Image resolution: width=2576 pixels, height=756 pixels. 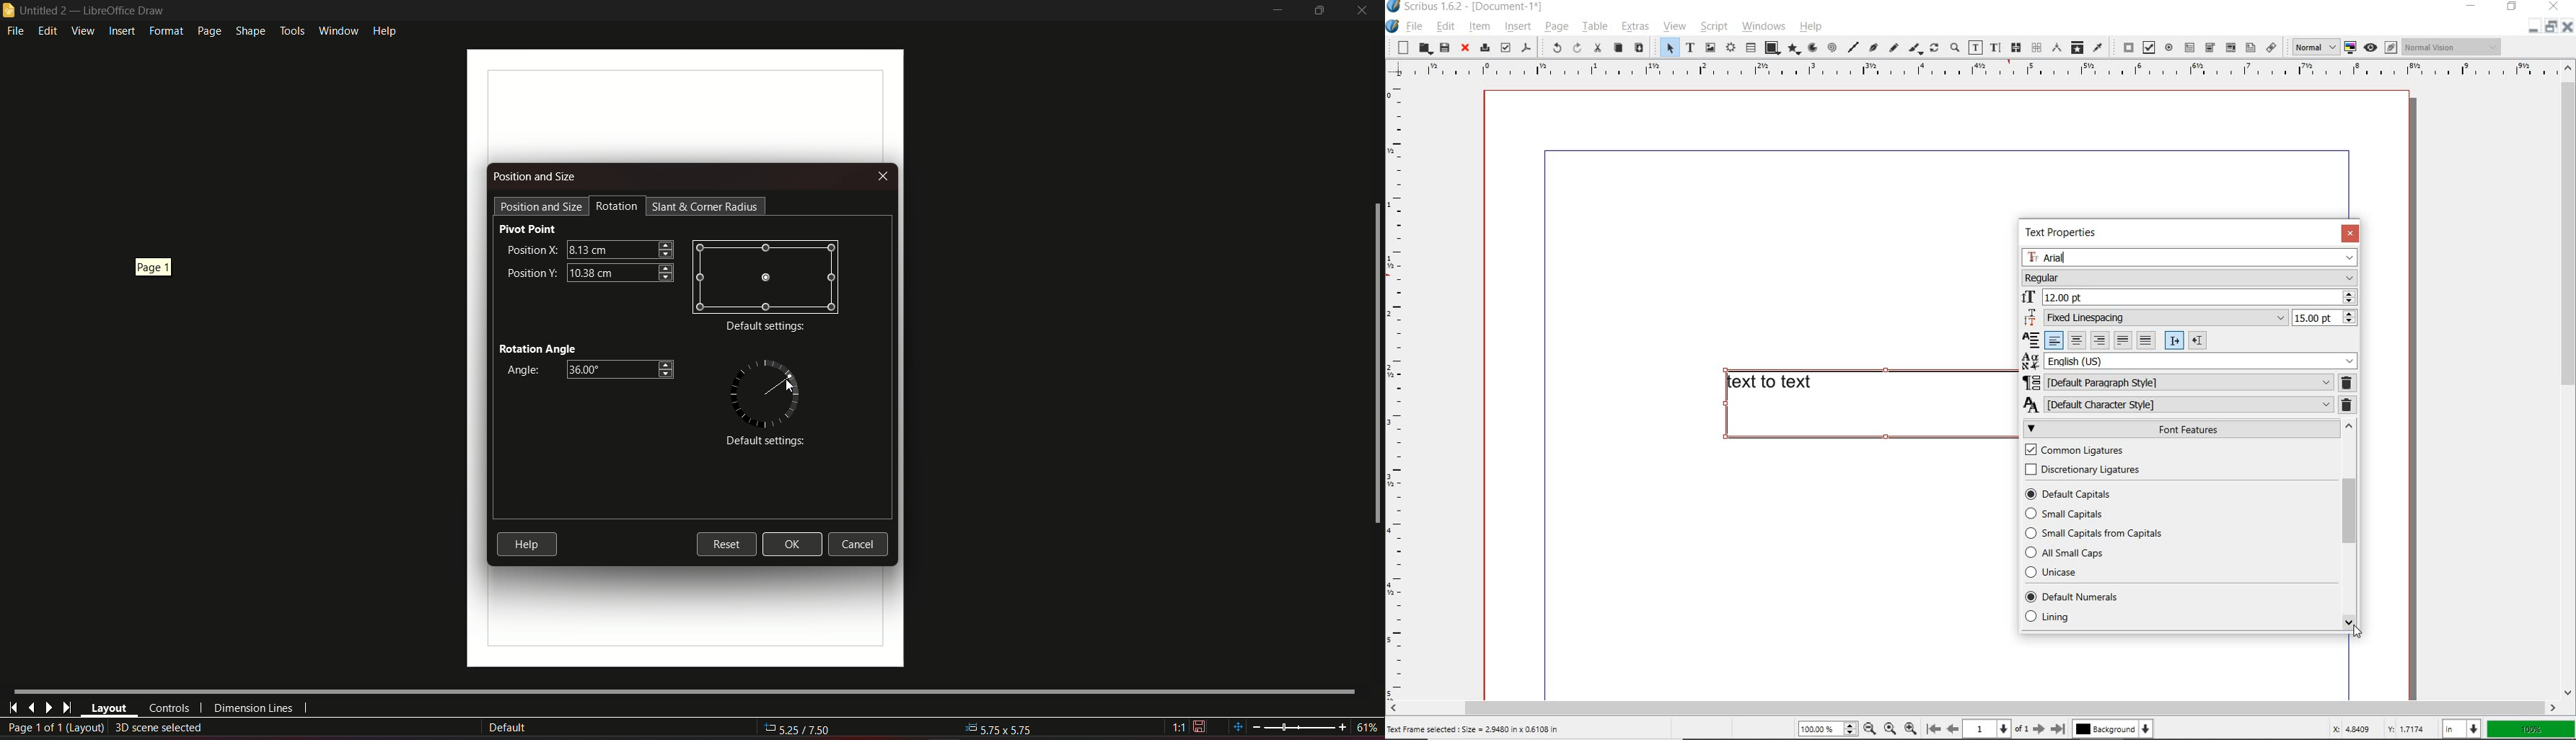 What do you see at coordinates (48, 708) in the screenshot?
I see `next page` at bounding box center [48, 708].